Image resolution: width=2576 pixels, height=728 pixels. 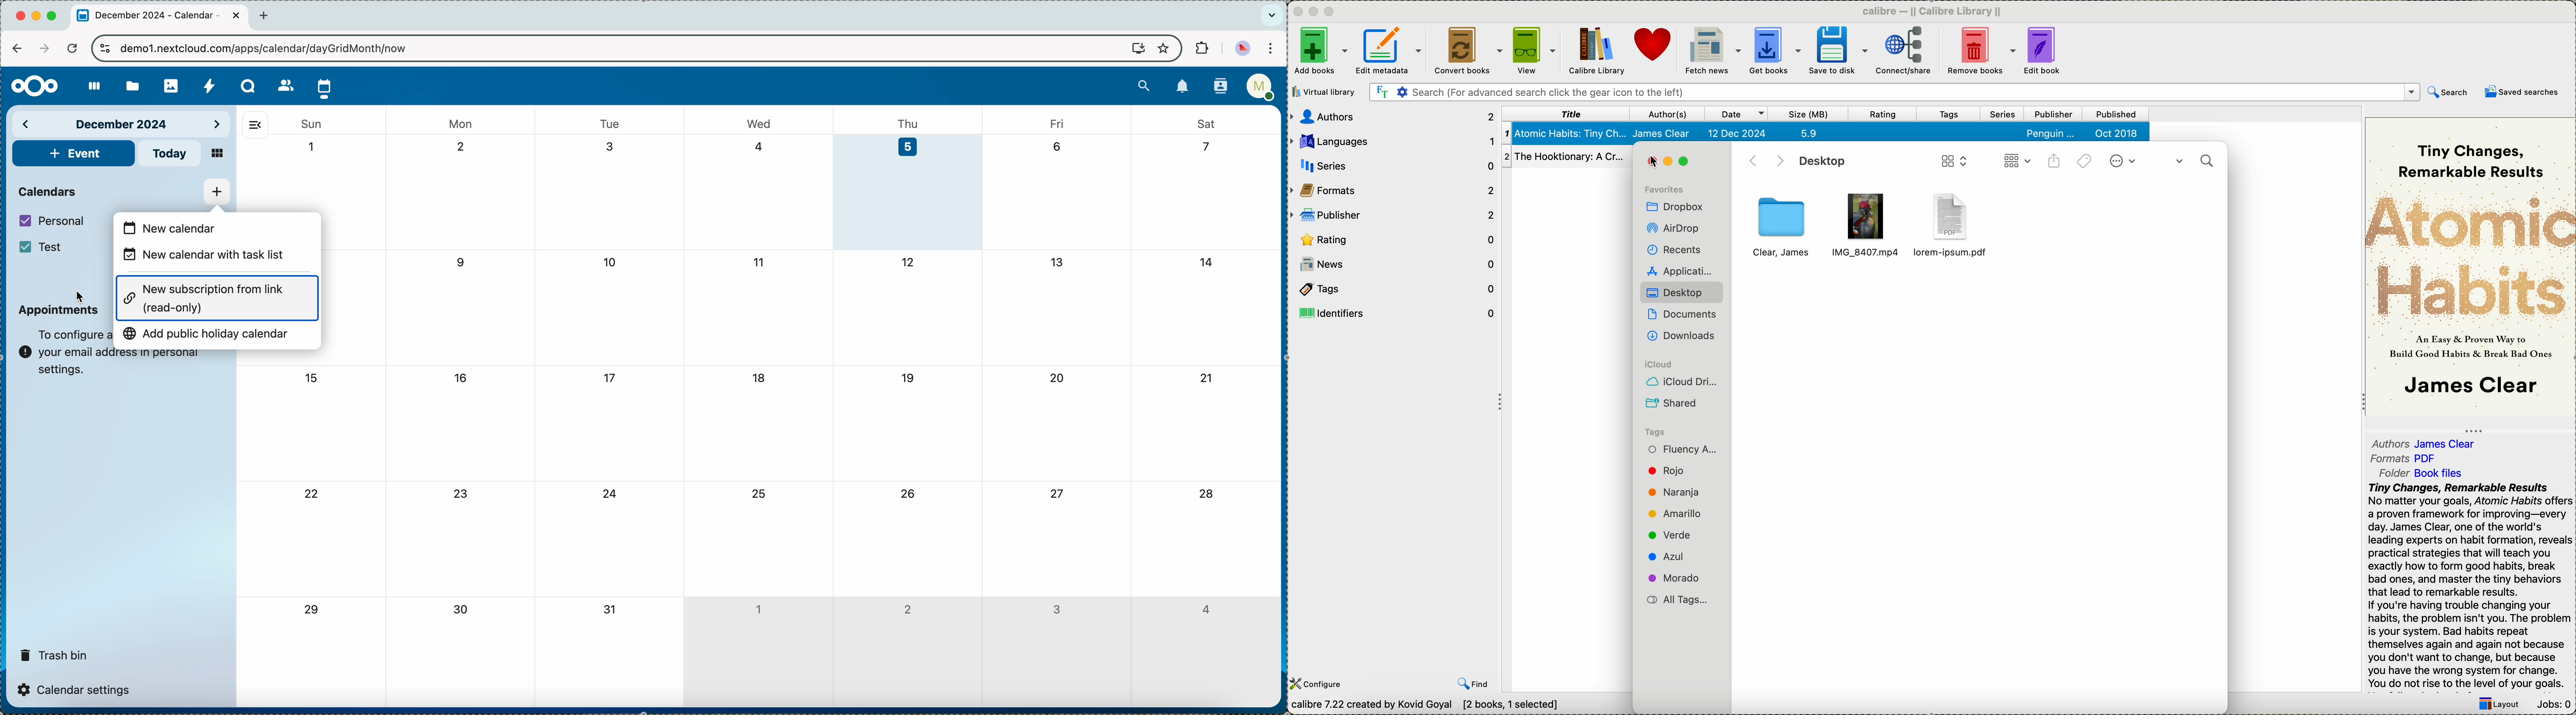 I want to click on Calibre Calibre library, so click(x=1932, y=10).